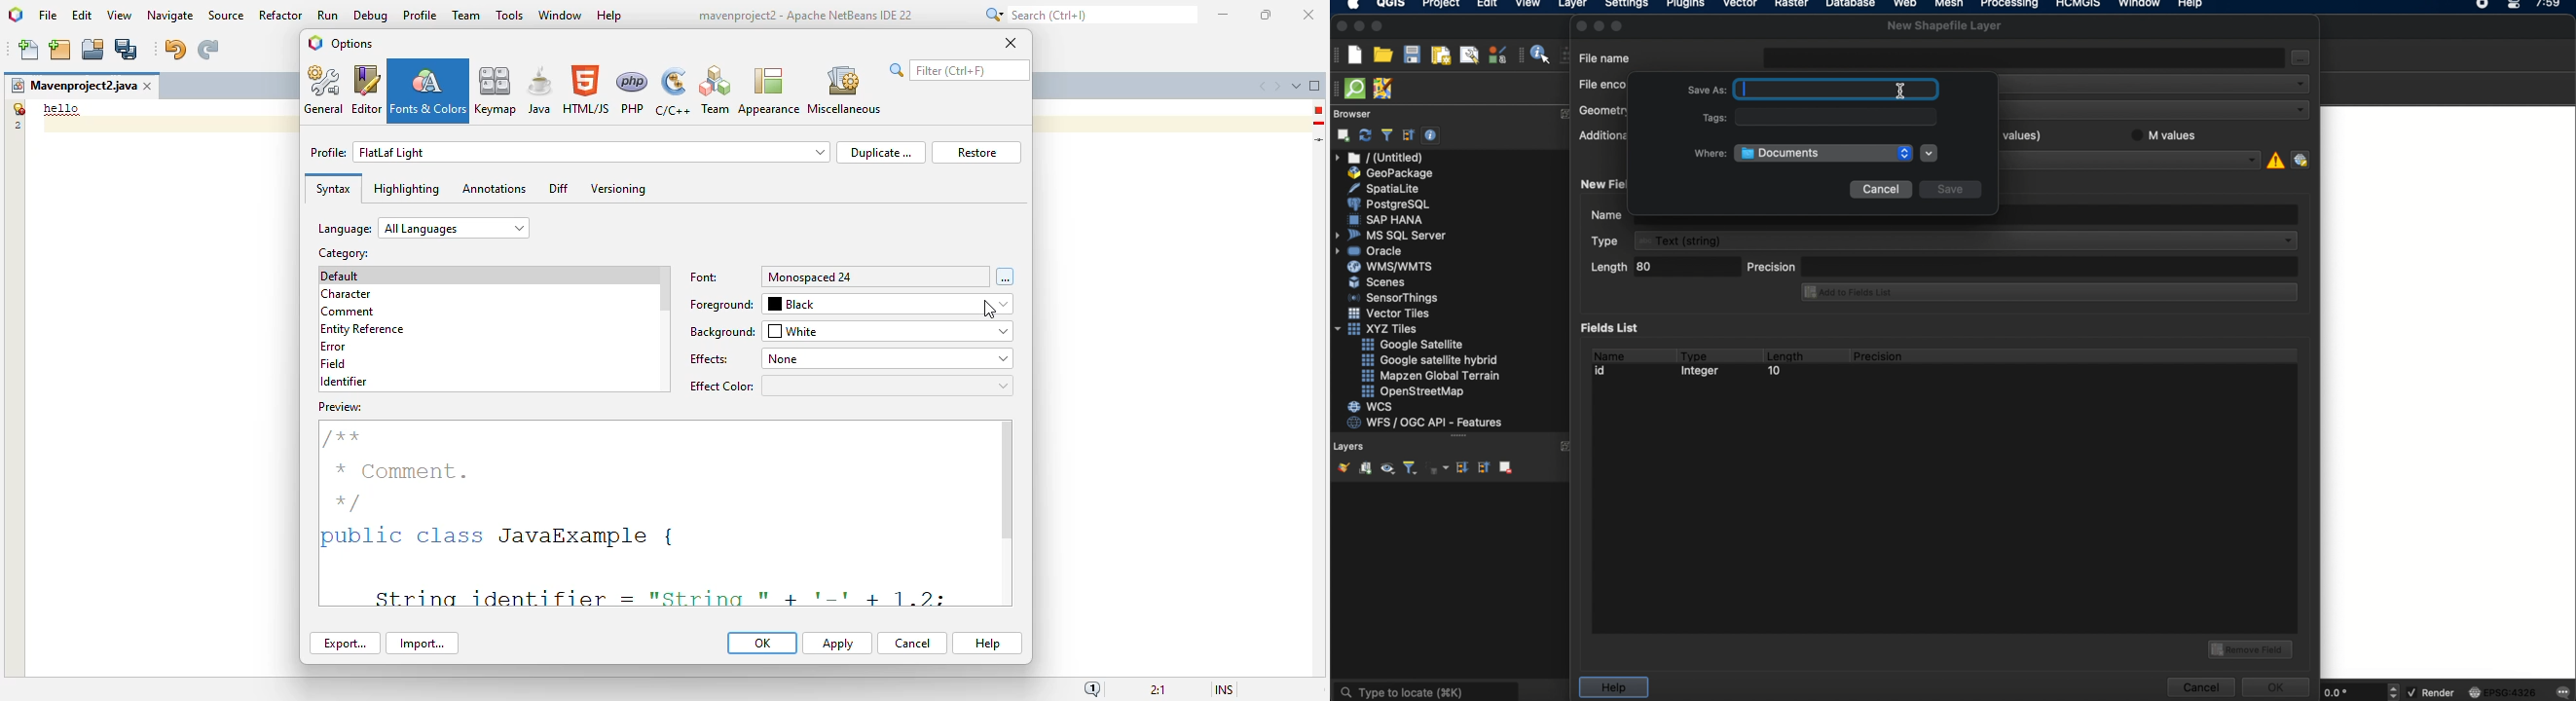 The width and height of the screenshot is (2576, 728). I want to click on close, so click(1309, 16).